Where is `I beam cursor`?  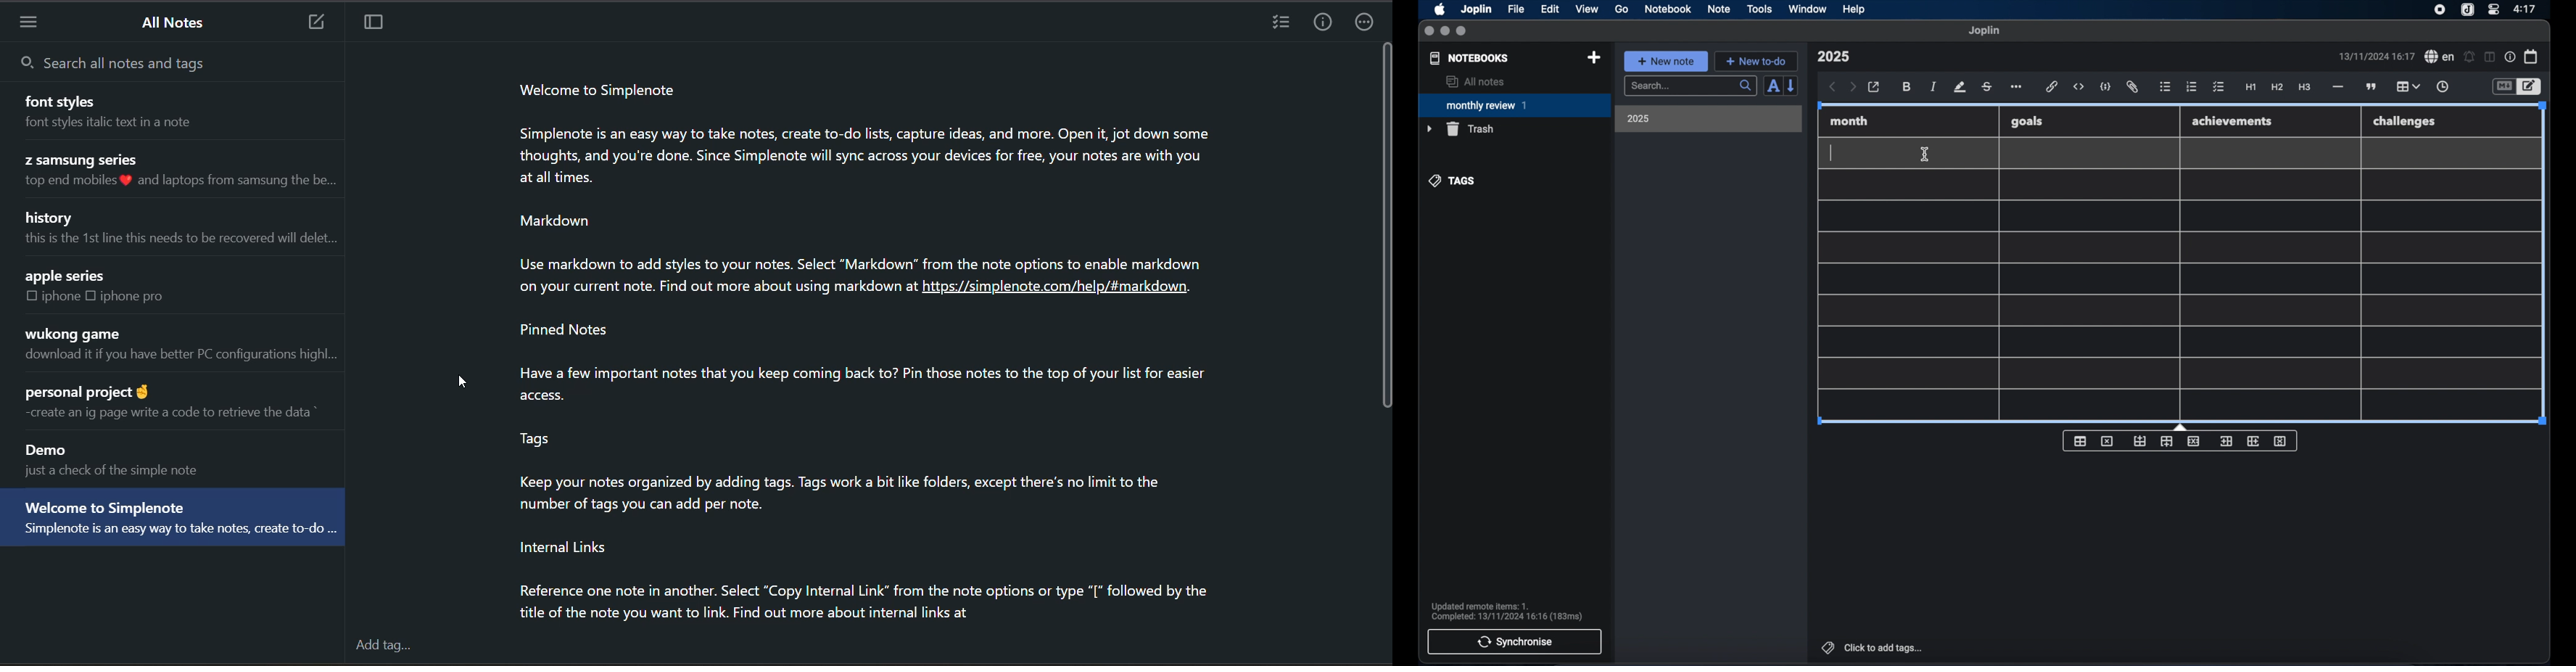
I beam cursor is located at coordinates (1925, 155).